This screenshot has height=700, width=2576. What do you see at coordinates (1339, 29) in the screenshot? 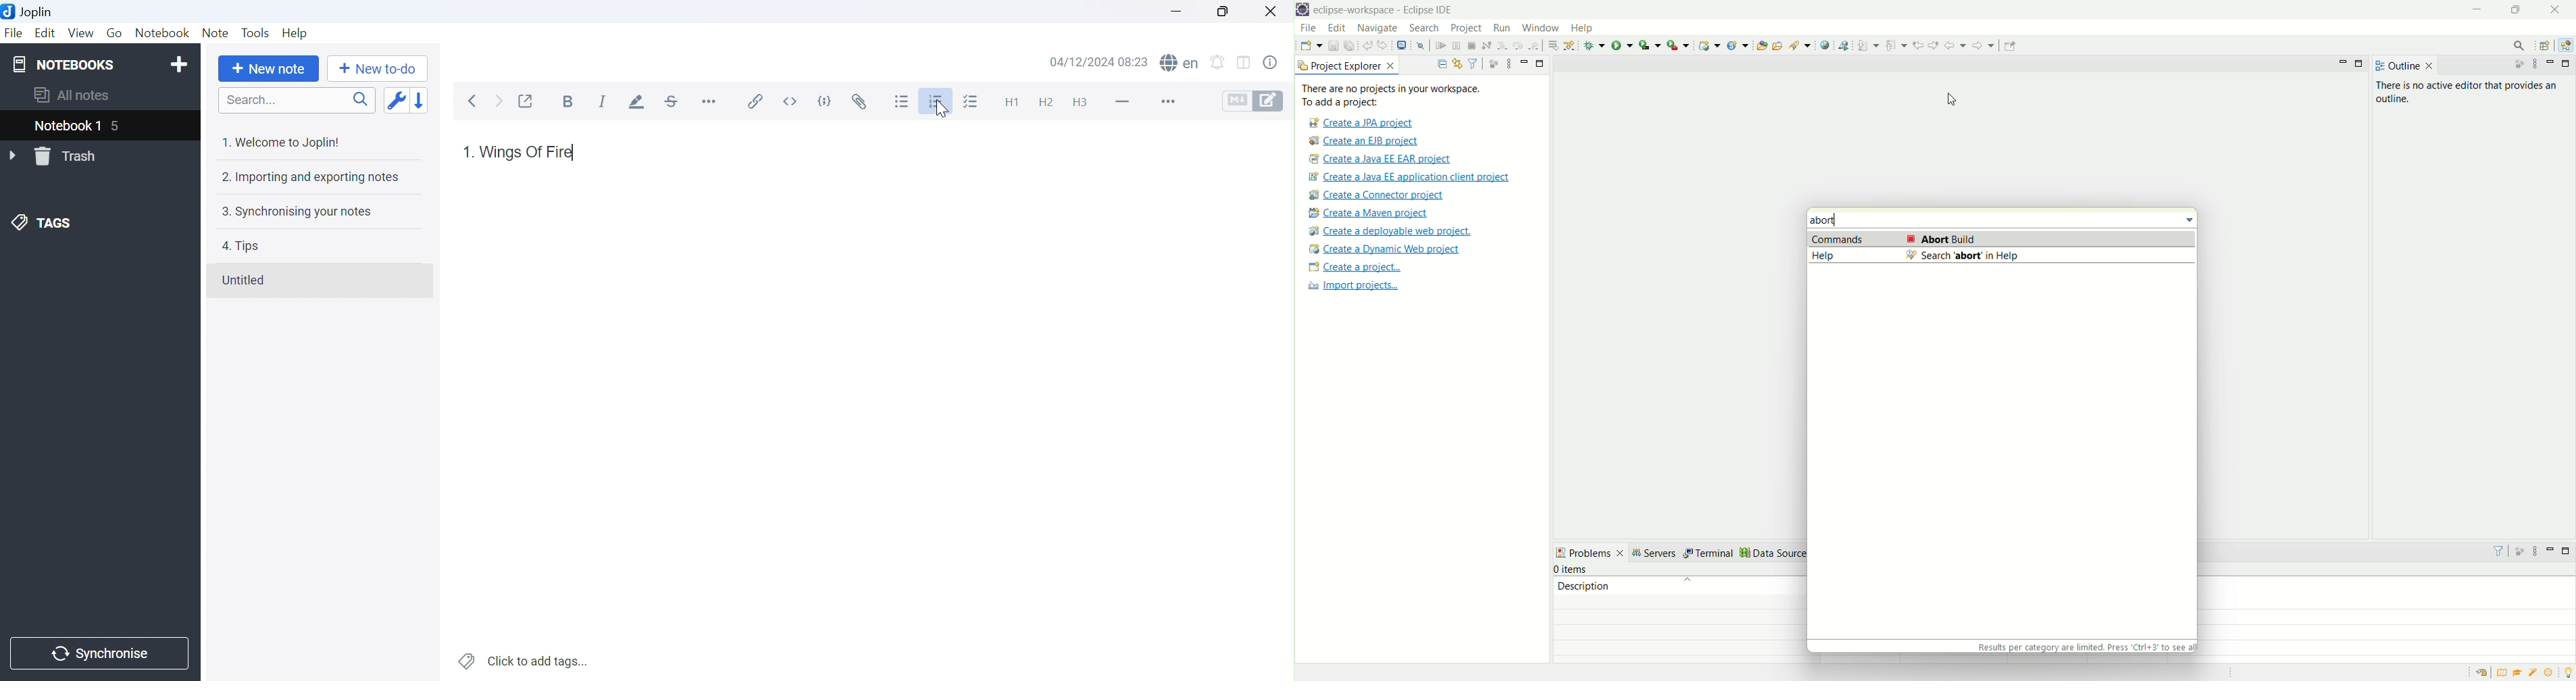
I see `edit` at bounding box center [1339, 29].